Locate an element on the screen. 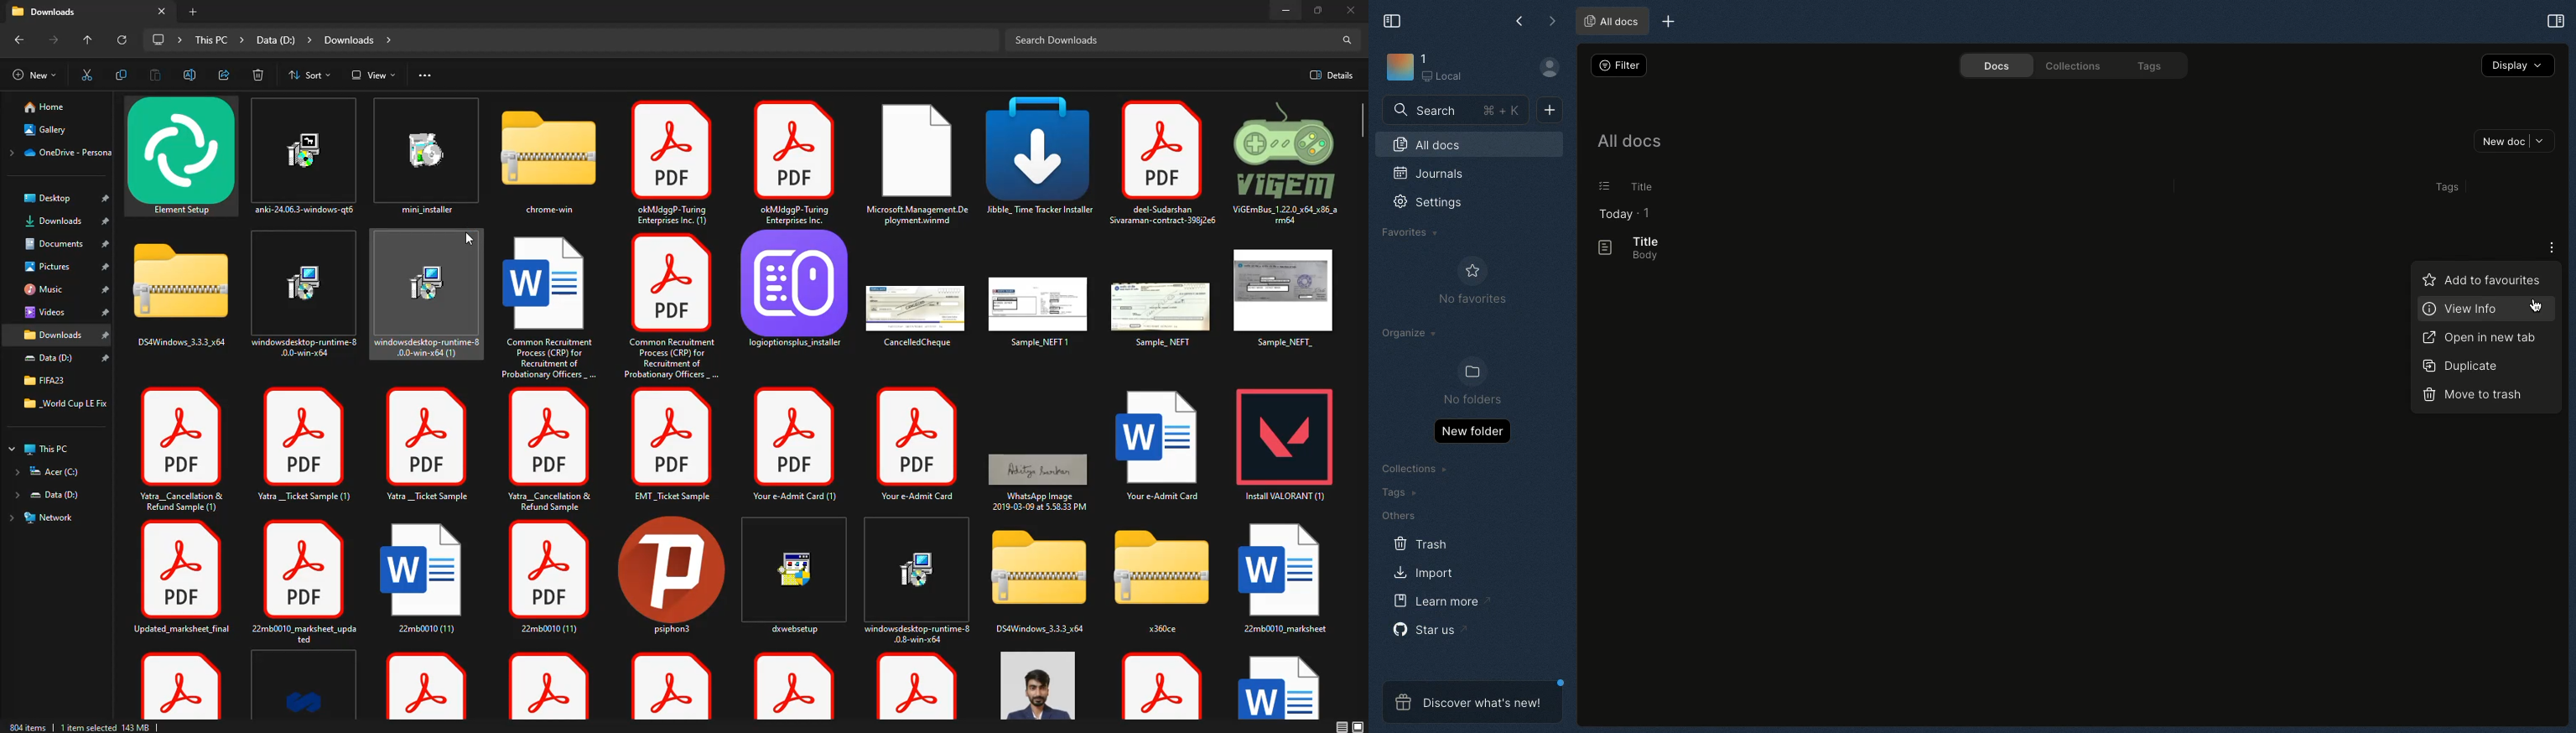 This screenshot has width=2576, height=756. file is located at coordinates (312, 581).